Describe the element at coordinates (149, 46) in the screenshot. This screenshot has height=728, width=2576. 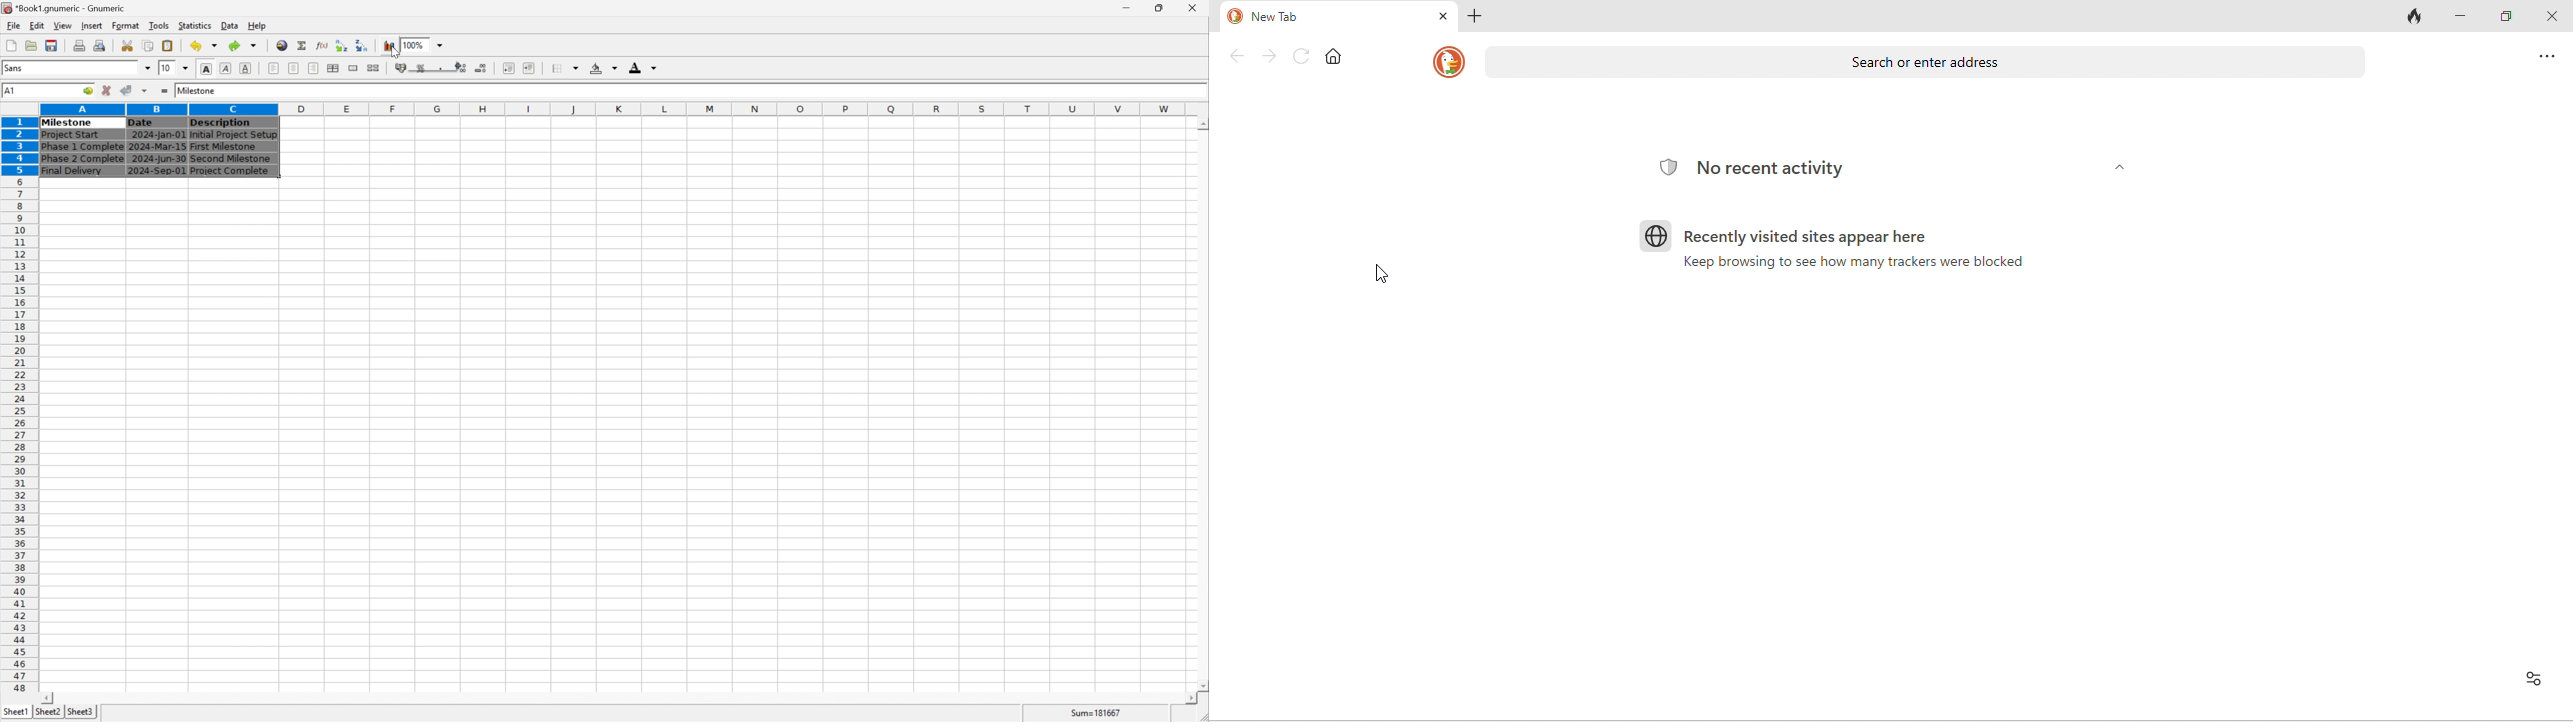
I see `copy from selection` at that location.